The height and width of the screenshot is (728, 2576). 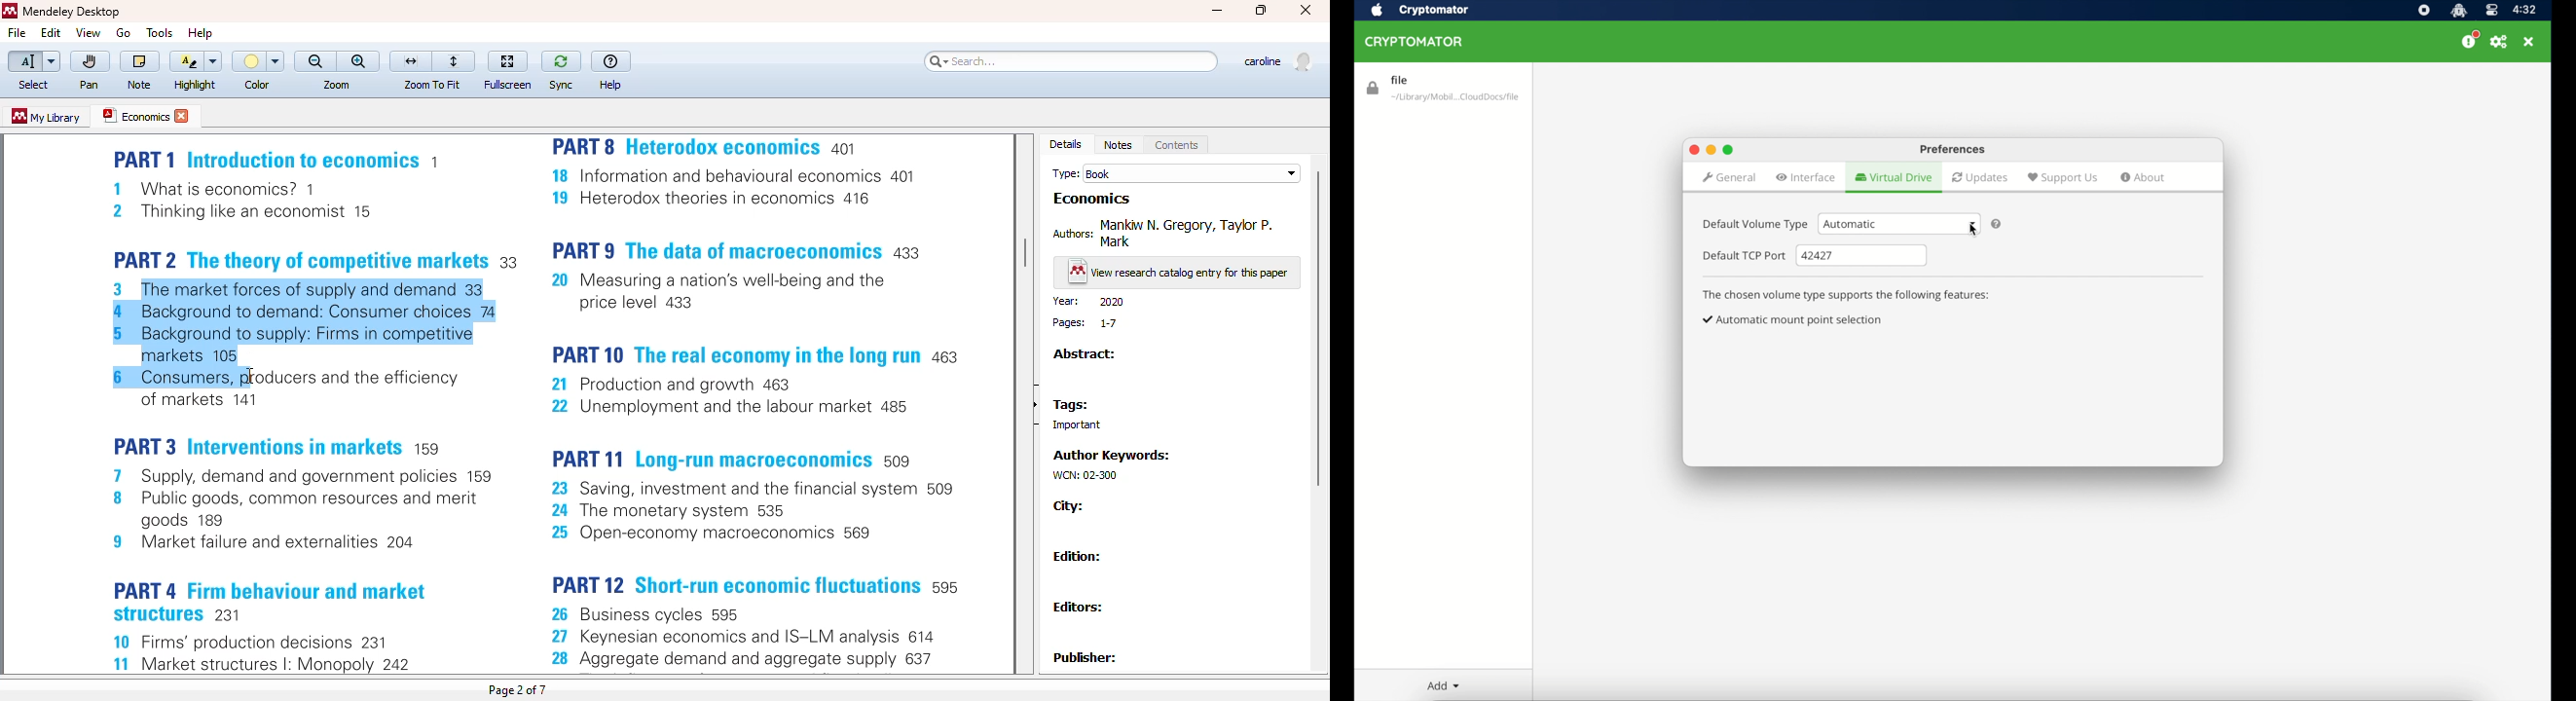 I want to click on note, so click(x=139, y=85).